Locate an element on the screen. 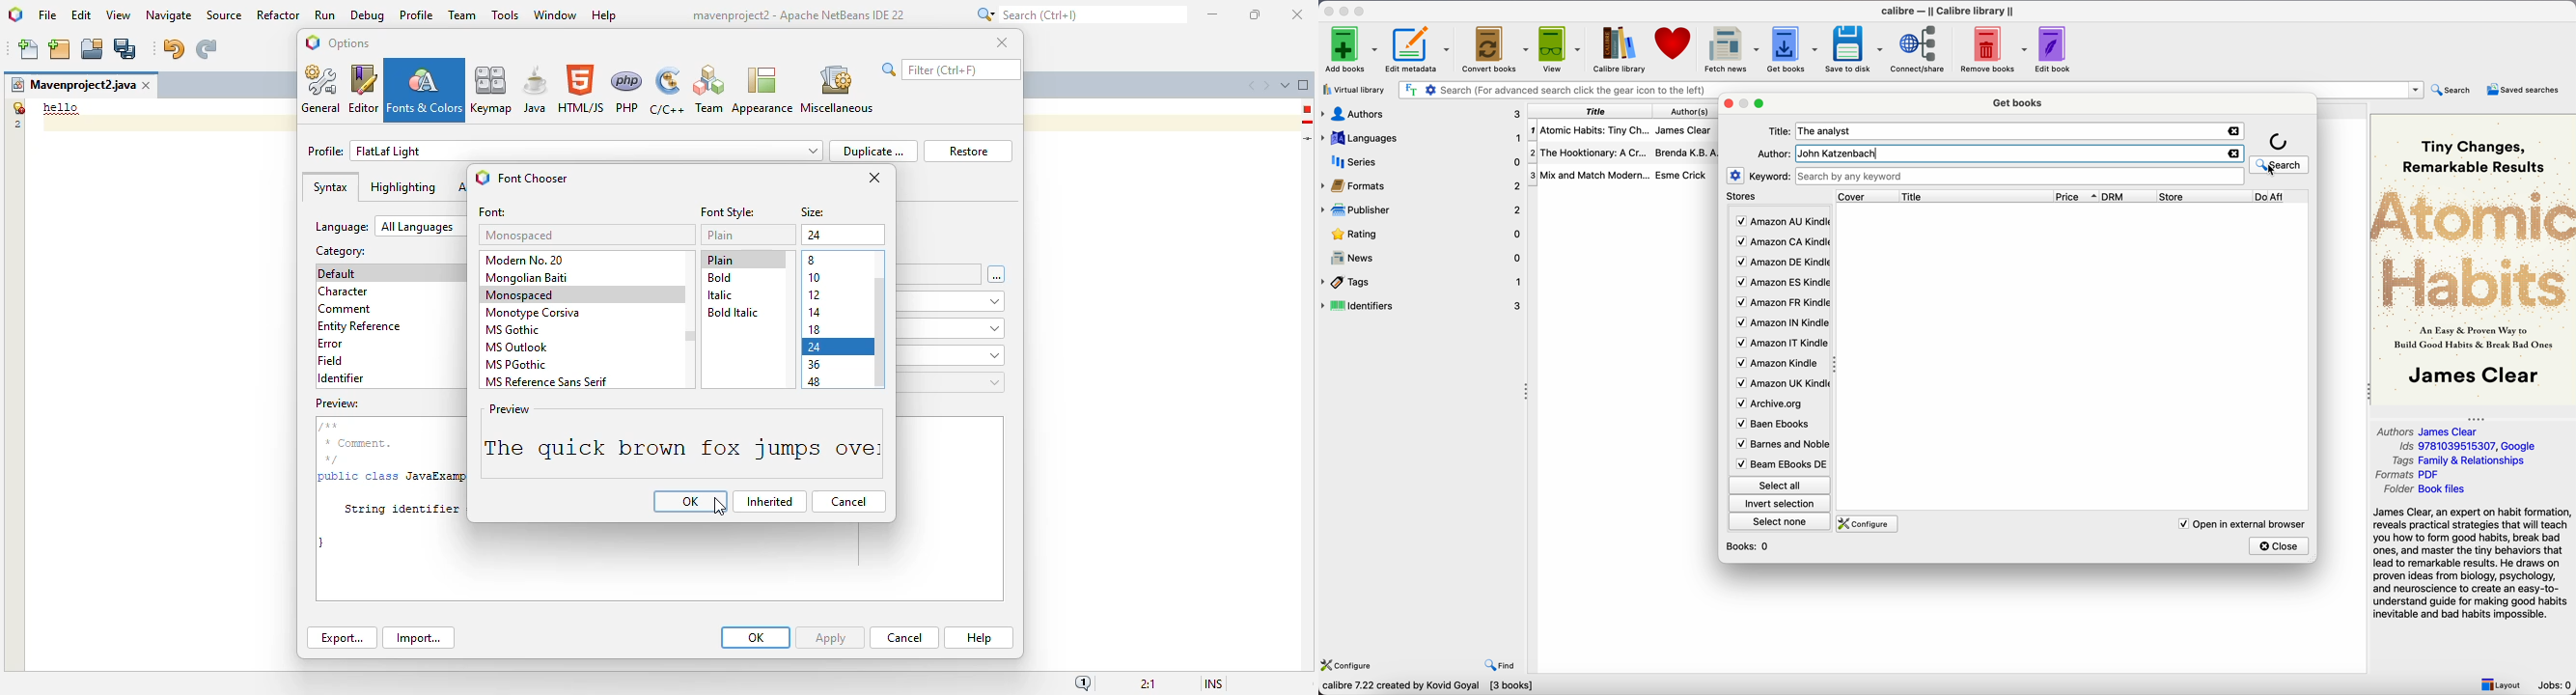  Amazon IN Kindle is located at coordinates (1781, 325).